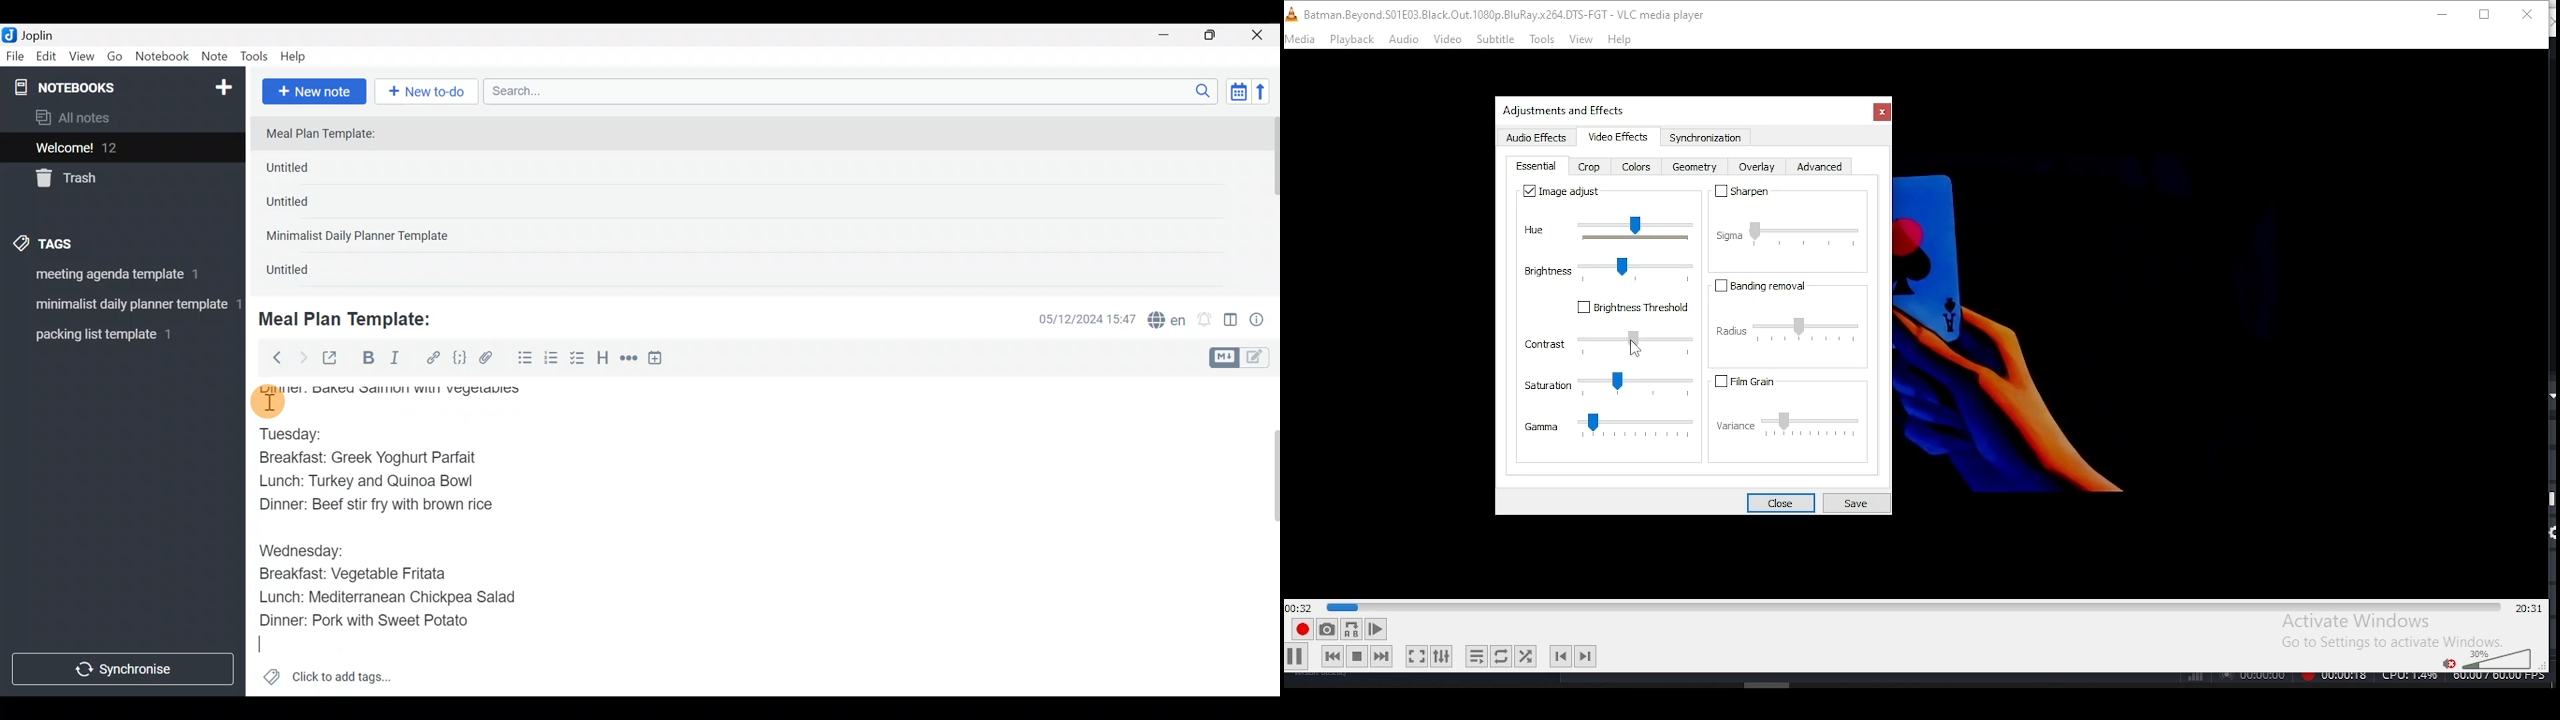  I want to click on Checkbox, so click(579, 359).